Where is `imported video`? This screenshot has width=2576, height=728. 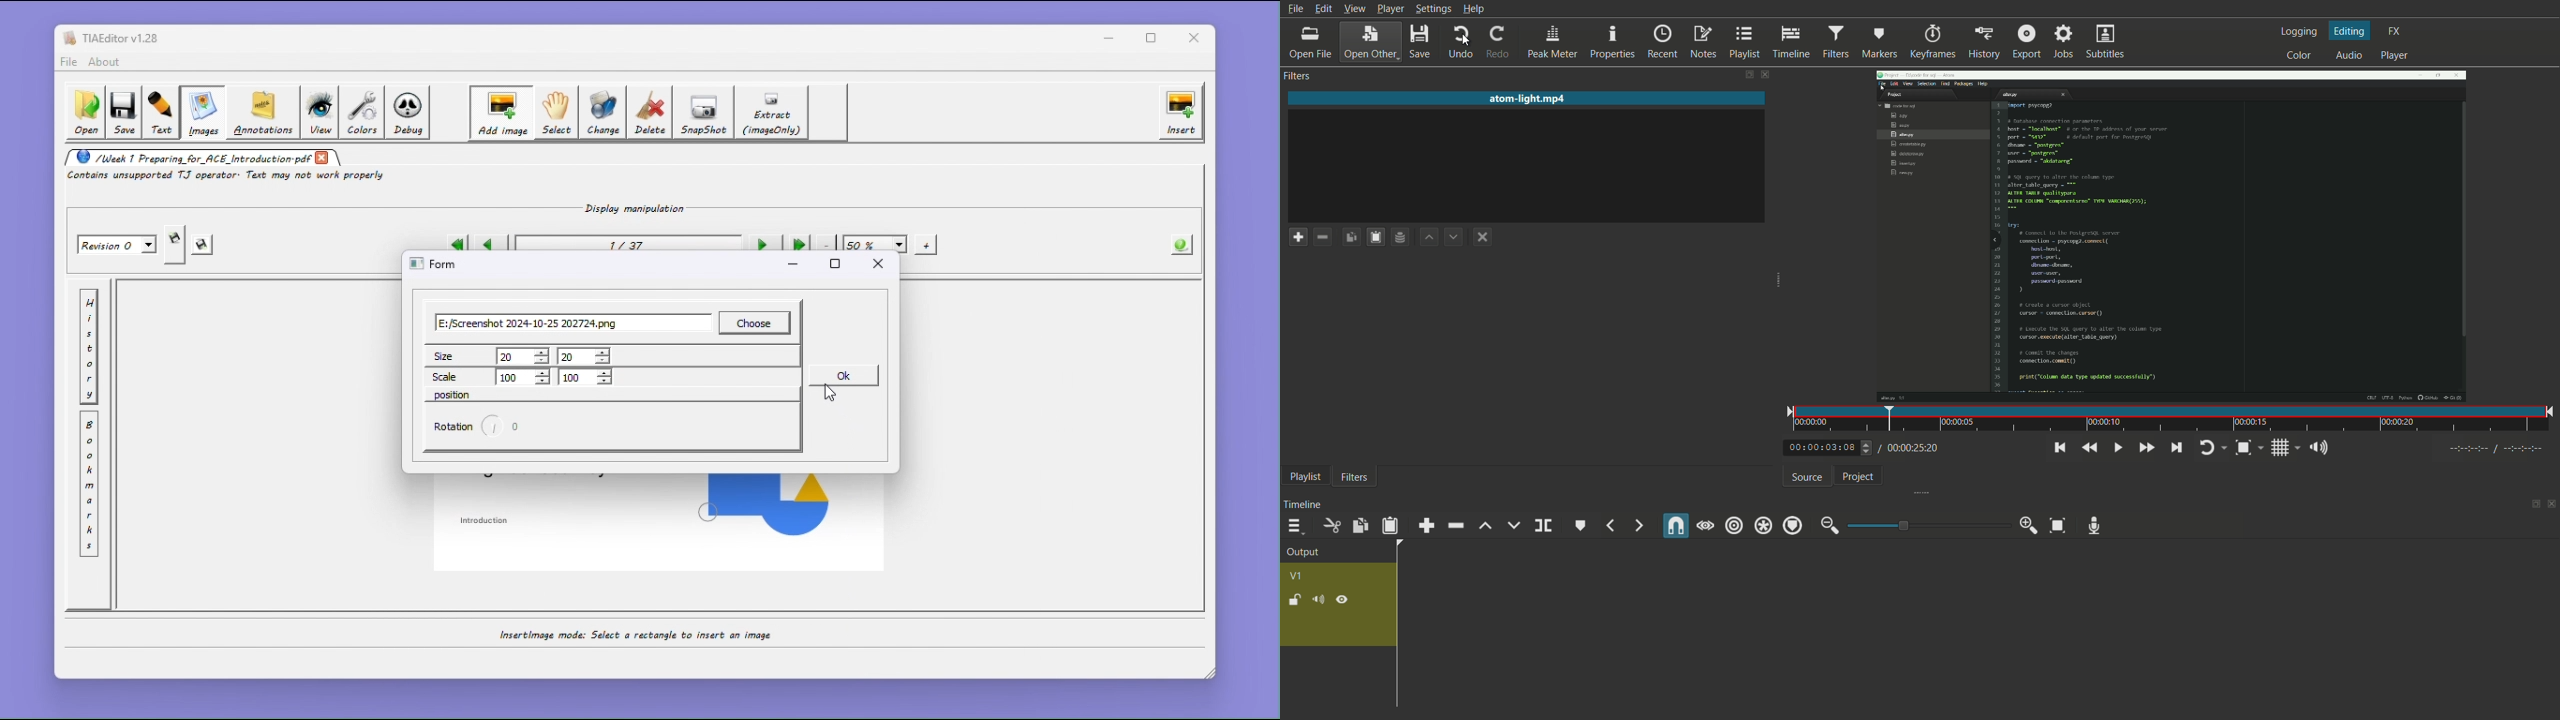 imported video is located at coordinates (2163, 247).